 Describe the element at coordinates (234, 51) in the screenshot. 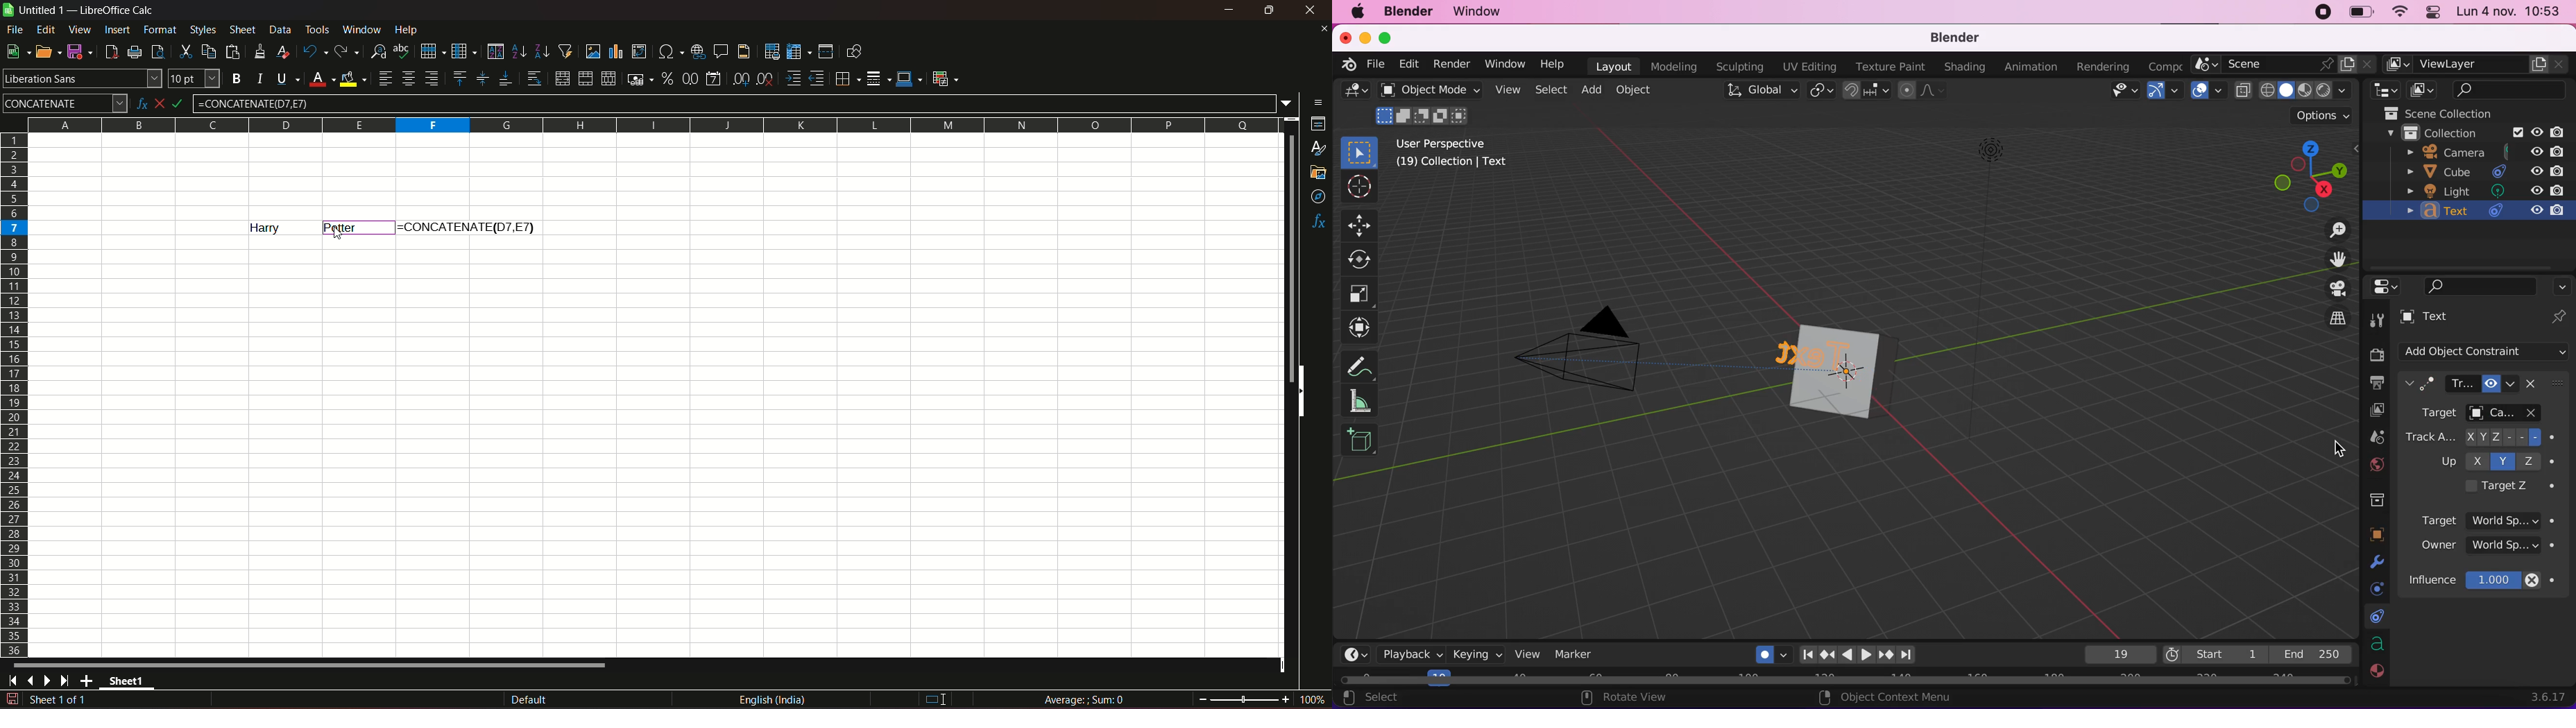

I see `paste` at that location.